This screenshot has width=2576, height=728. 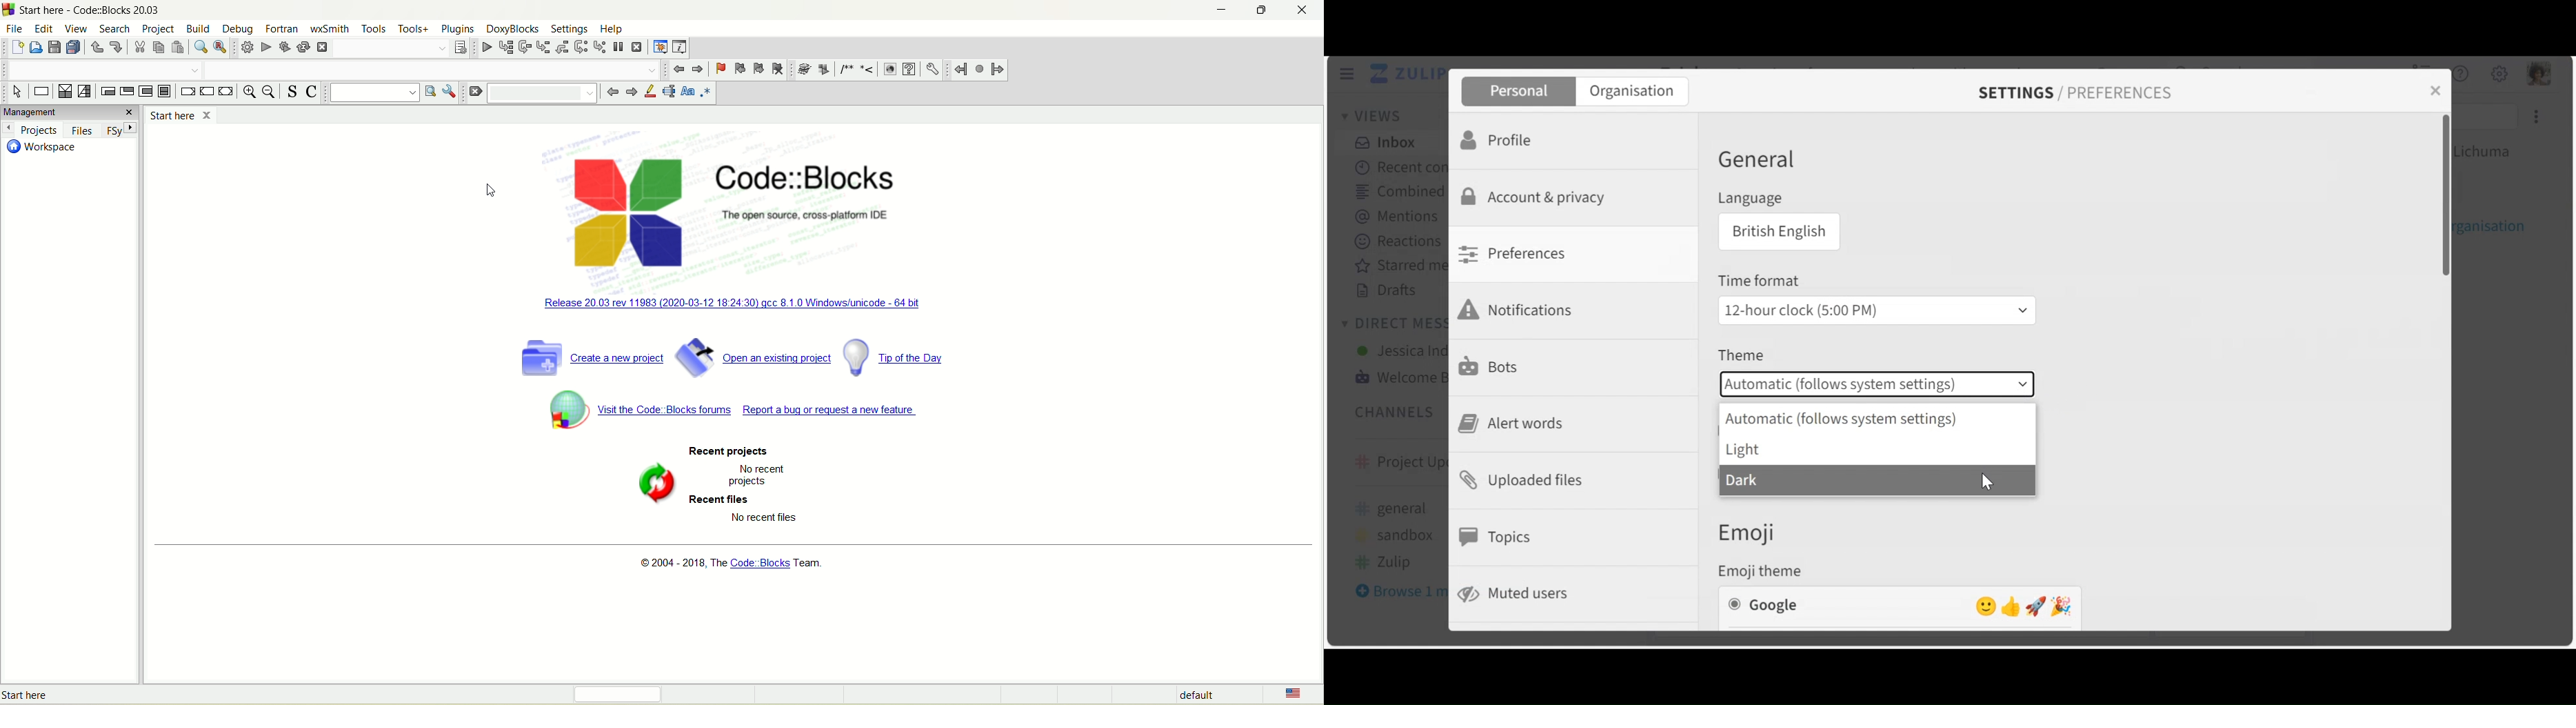 What do you see at coordinates (2075, 93) in the screenshot?
I see `Settings/Preferences` at bounding box center [2075, 93].